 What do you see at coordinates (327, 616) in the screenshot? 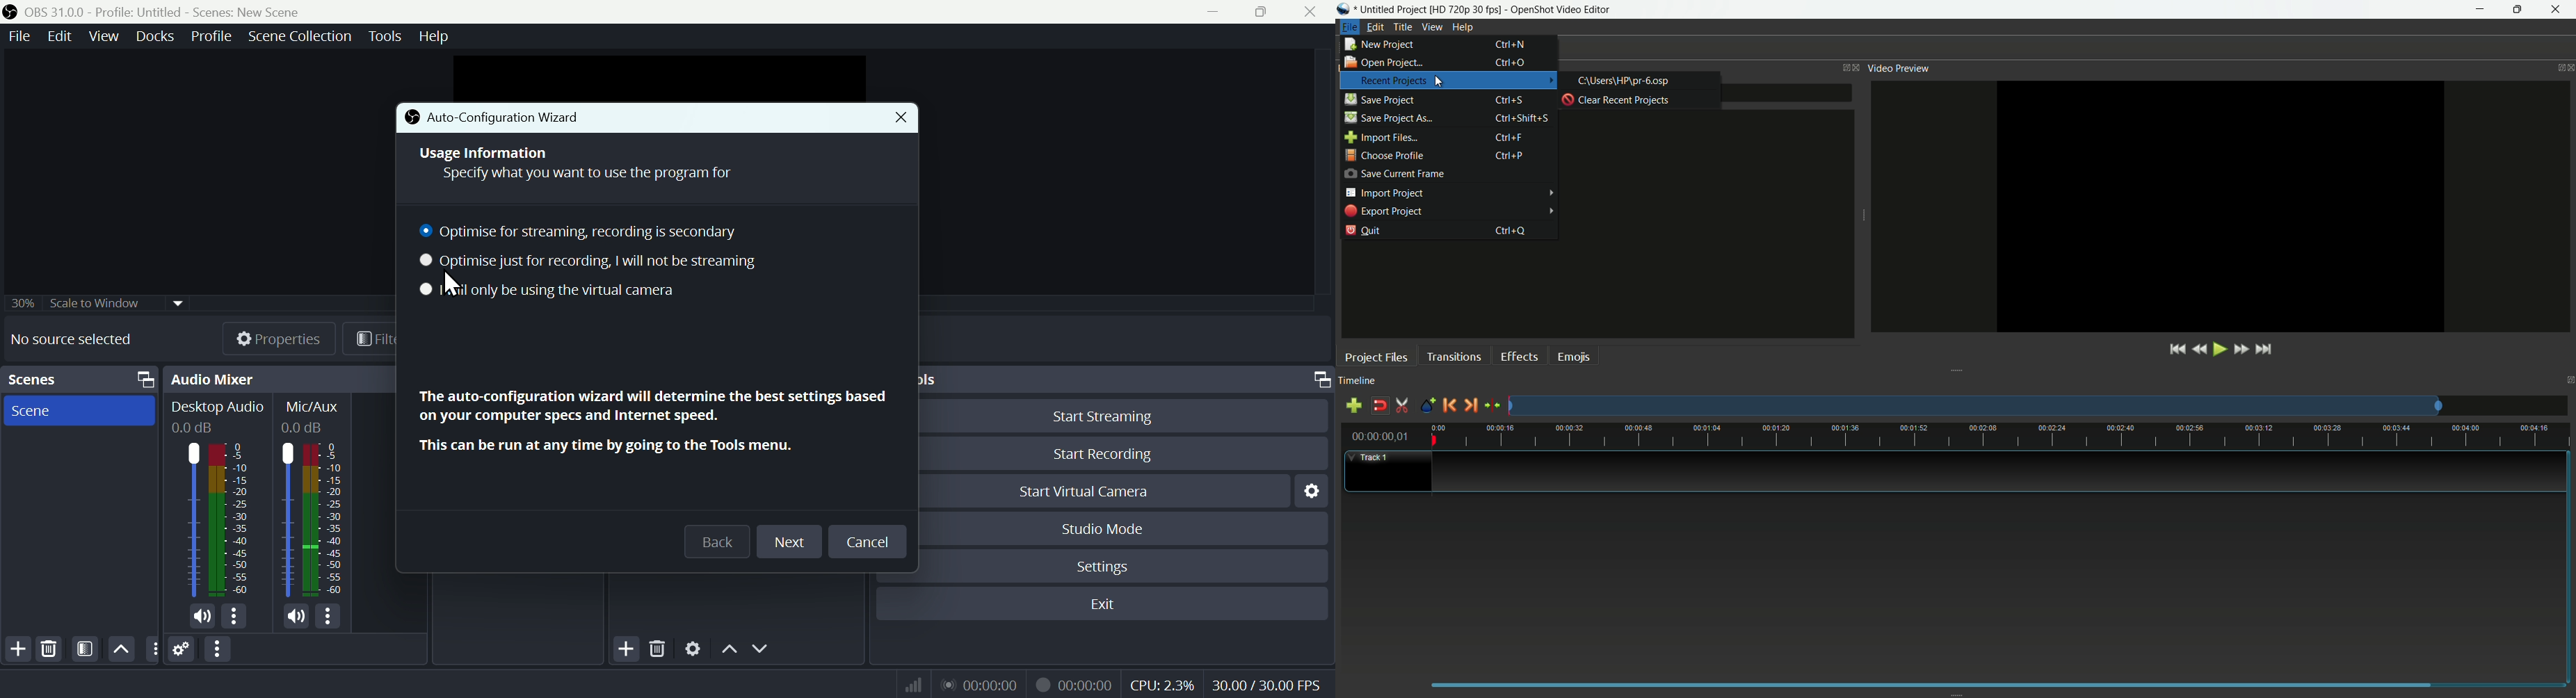
I see `options` at bounding box center [327, 616].